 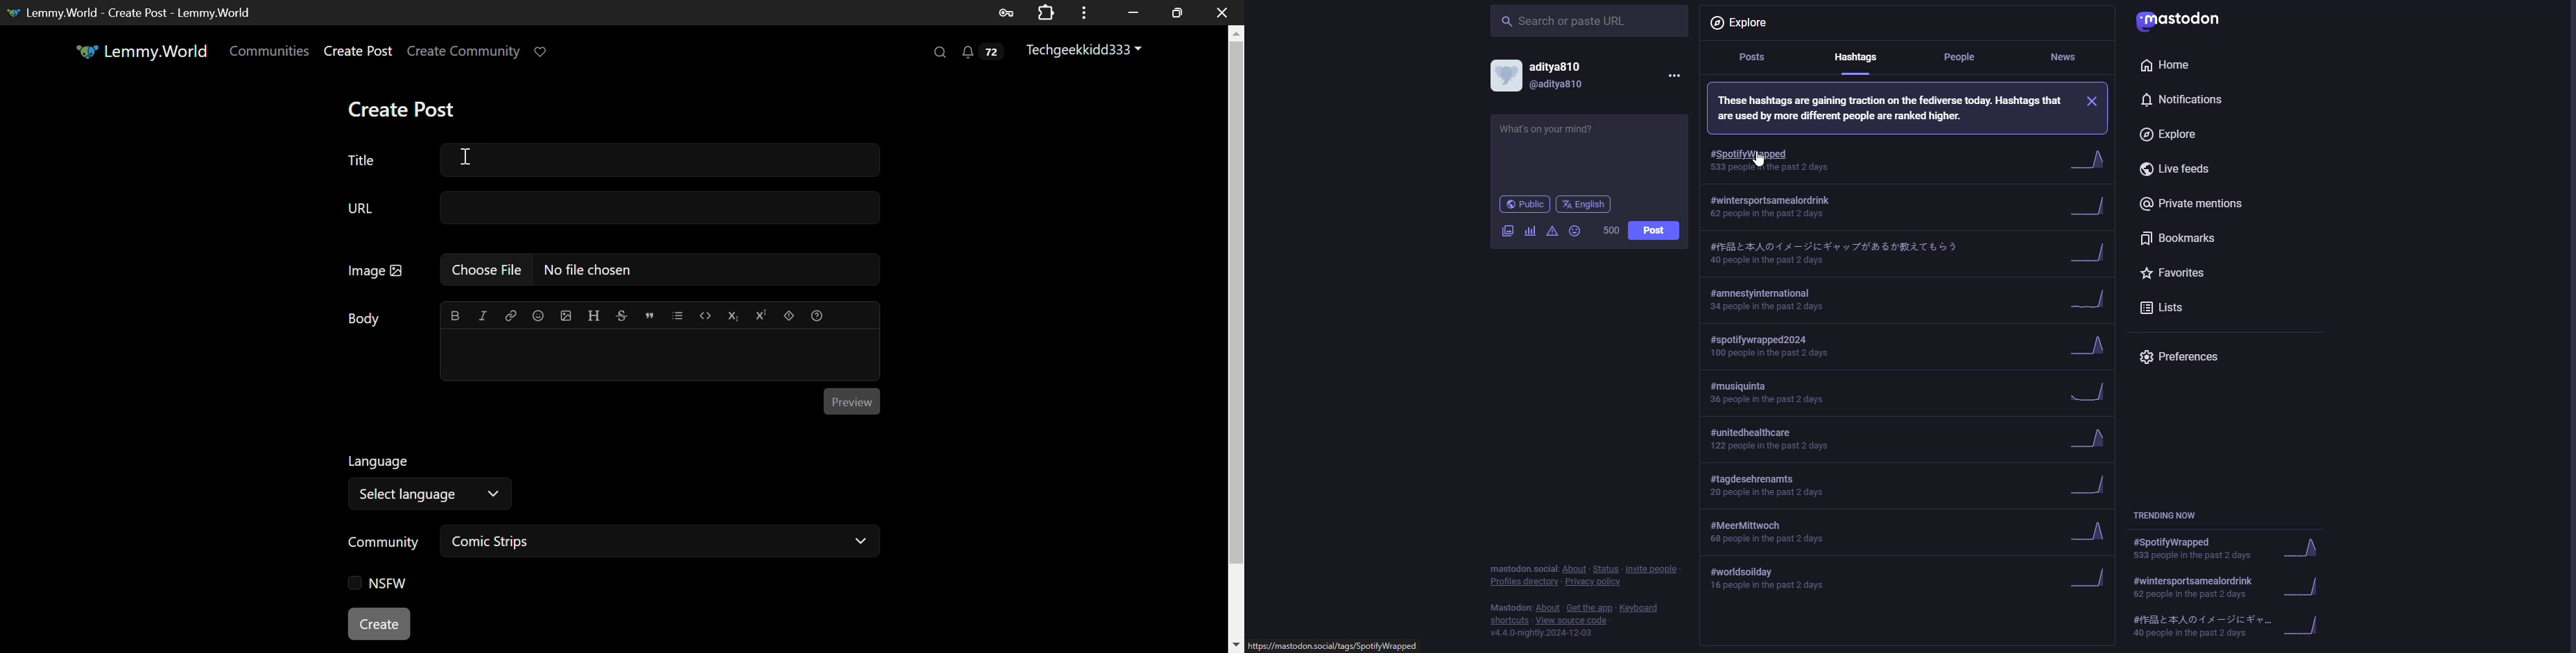 I want to click on Quote, so click(x=649, y=314).